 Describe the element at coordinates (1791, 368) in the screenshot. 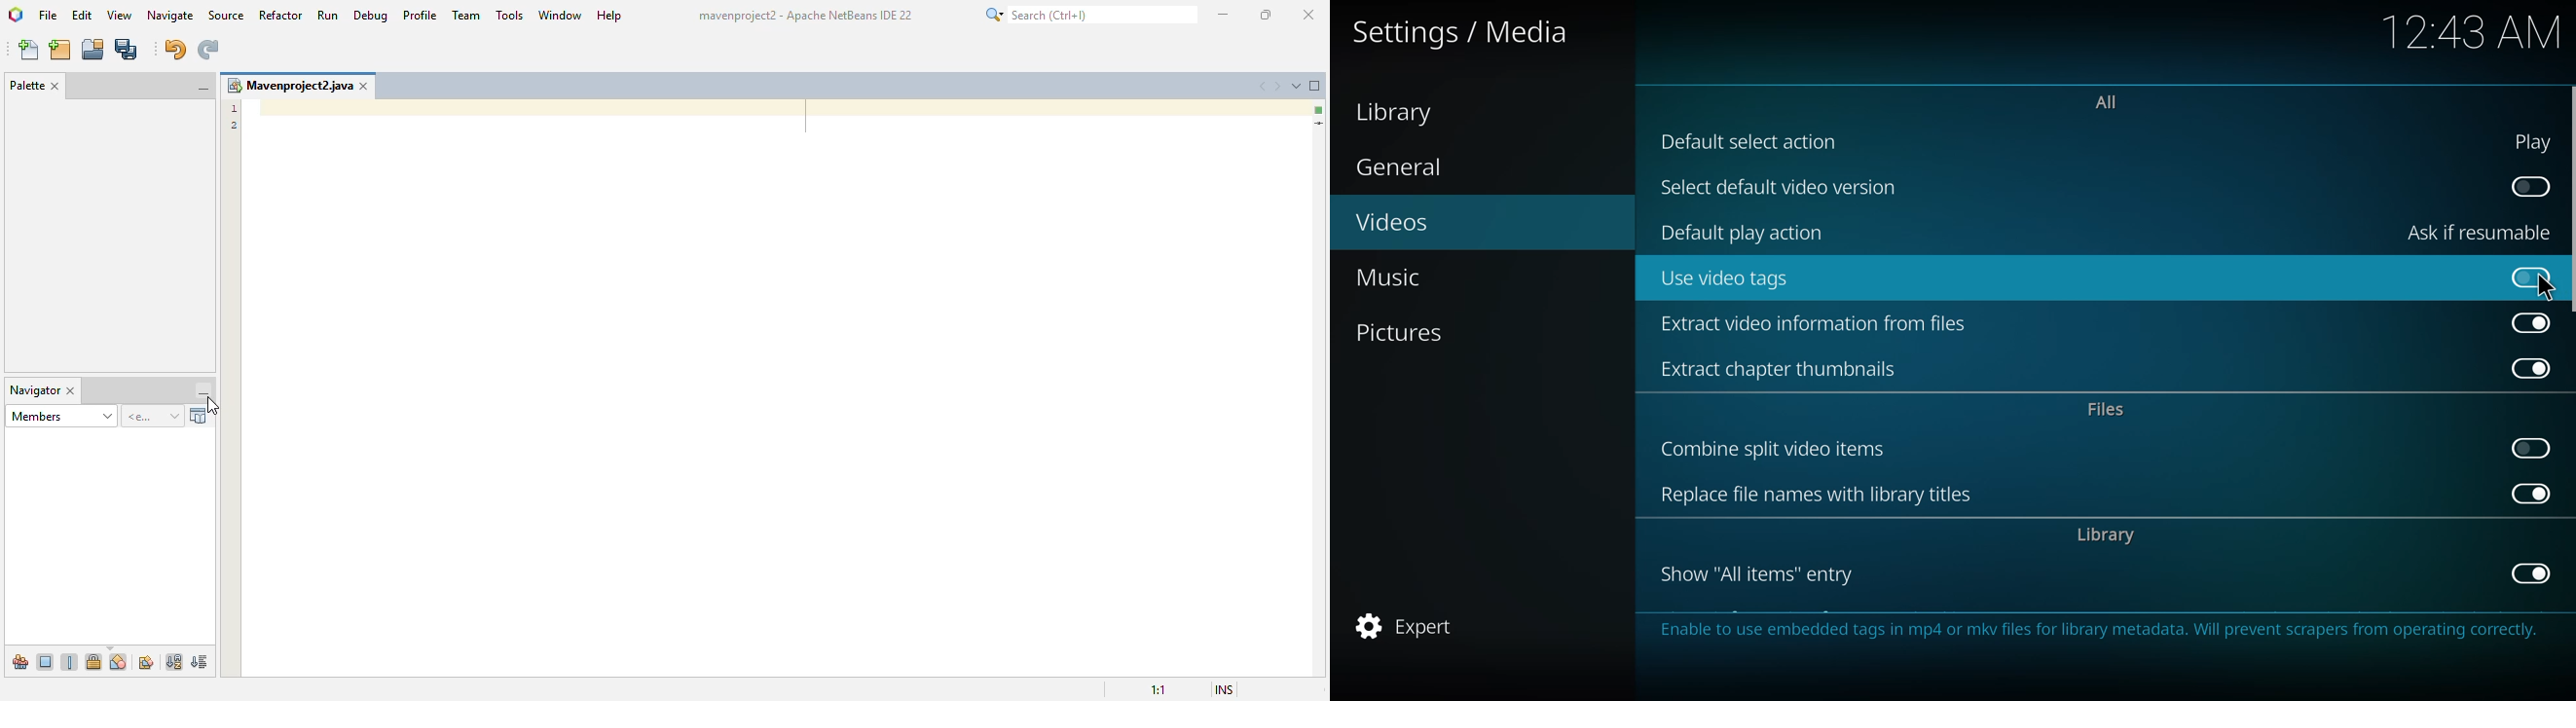

I see `extract chapter thumbnails` at that location.